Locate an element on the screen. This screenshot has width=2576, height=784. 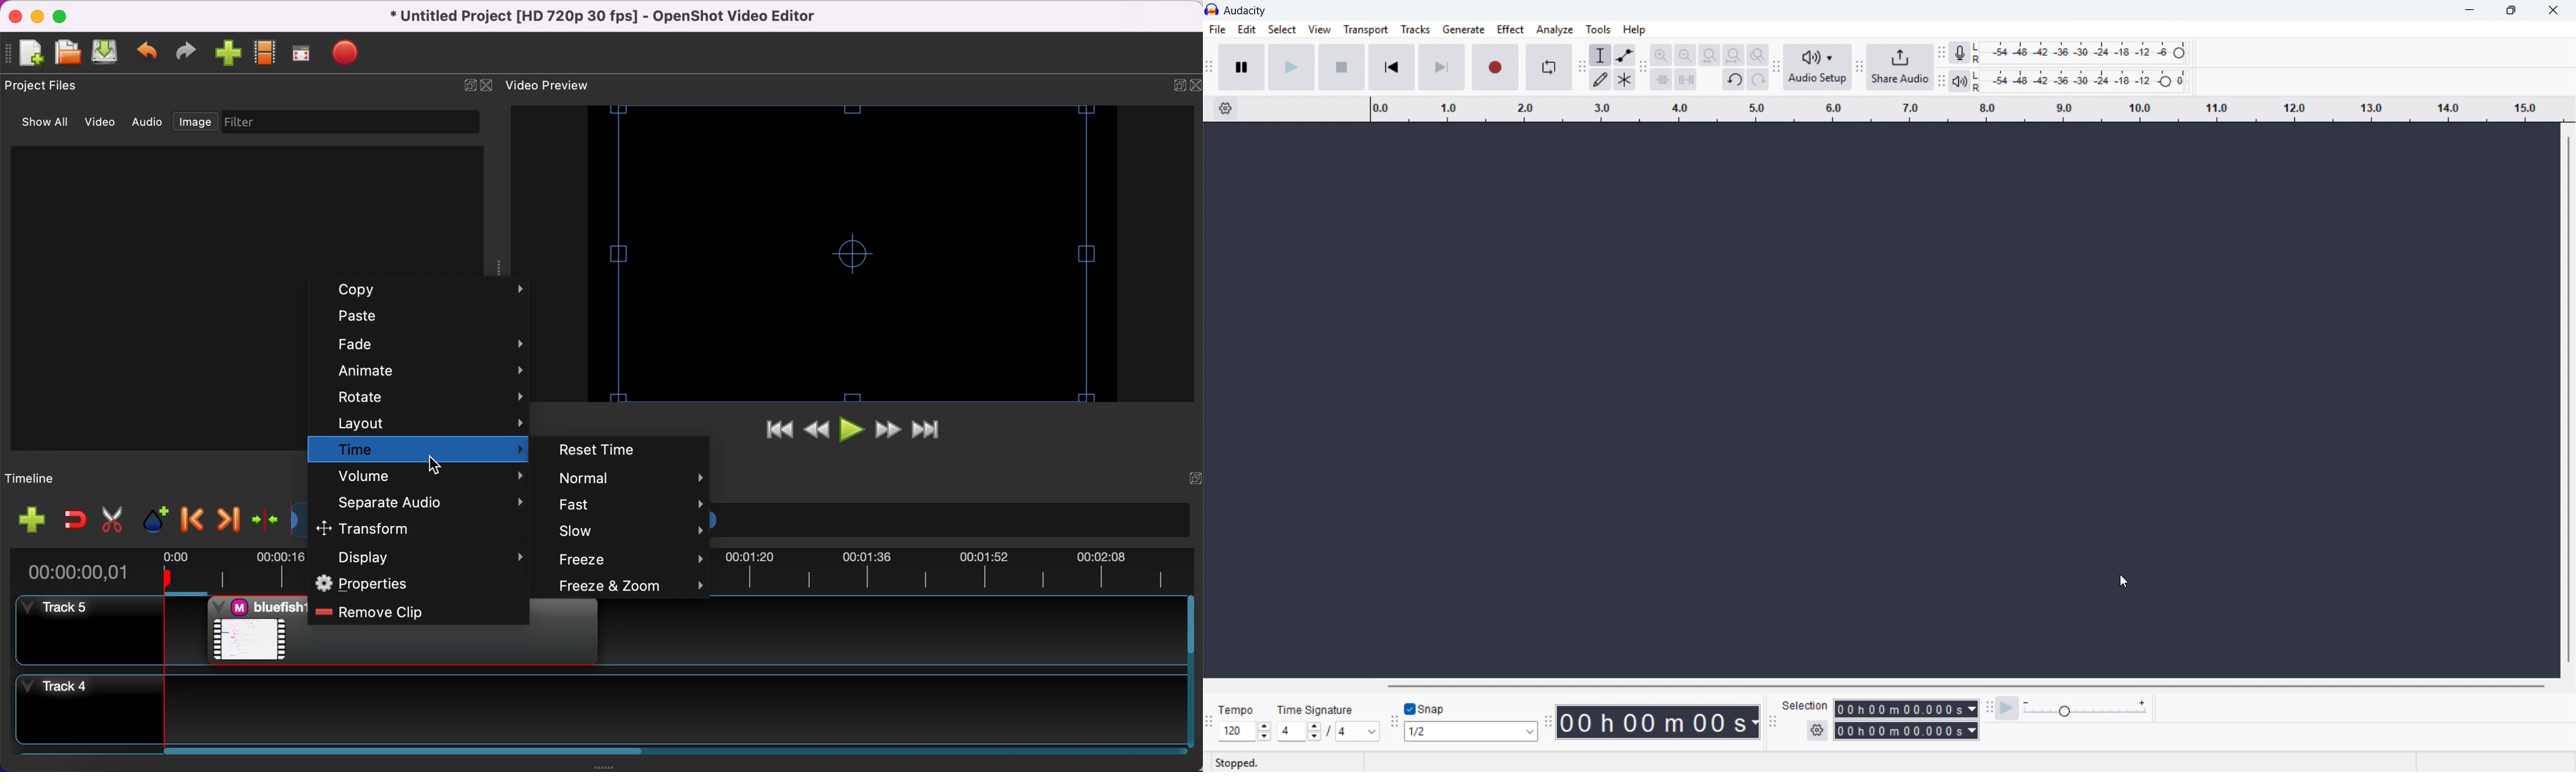
transport toolbar is located at coordinates (1209, 69).